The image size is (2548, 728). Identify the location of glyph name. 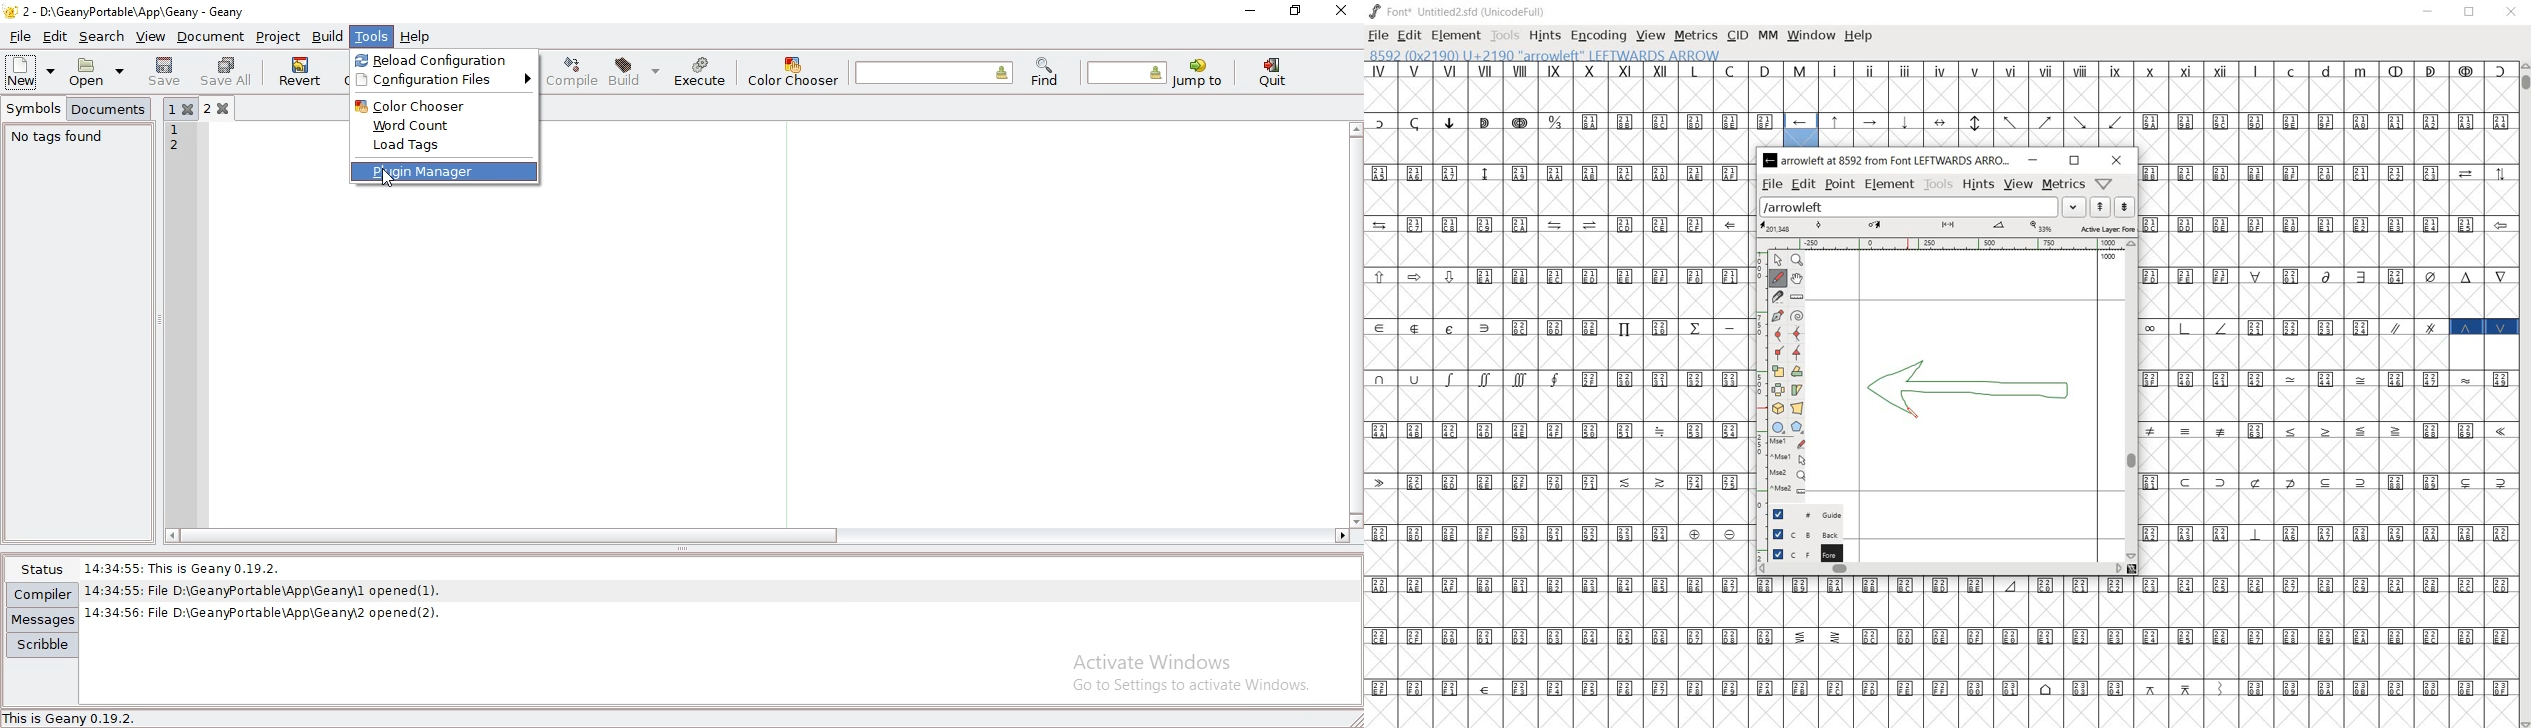
(1557, 54).